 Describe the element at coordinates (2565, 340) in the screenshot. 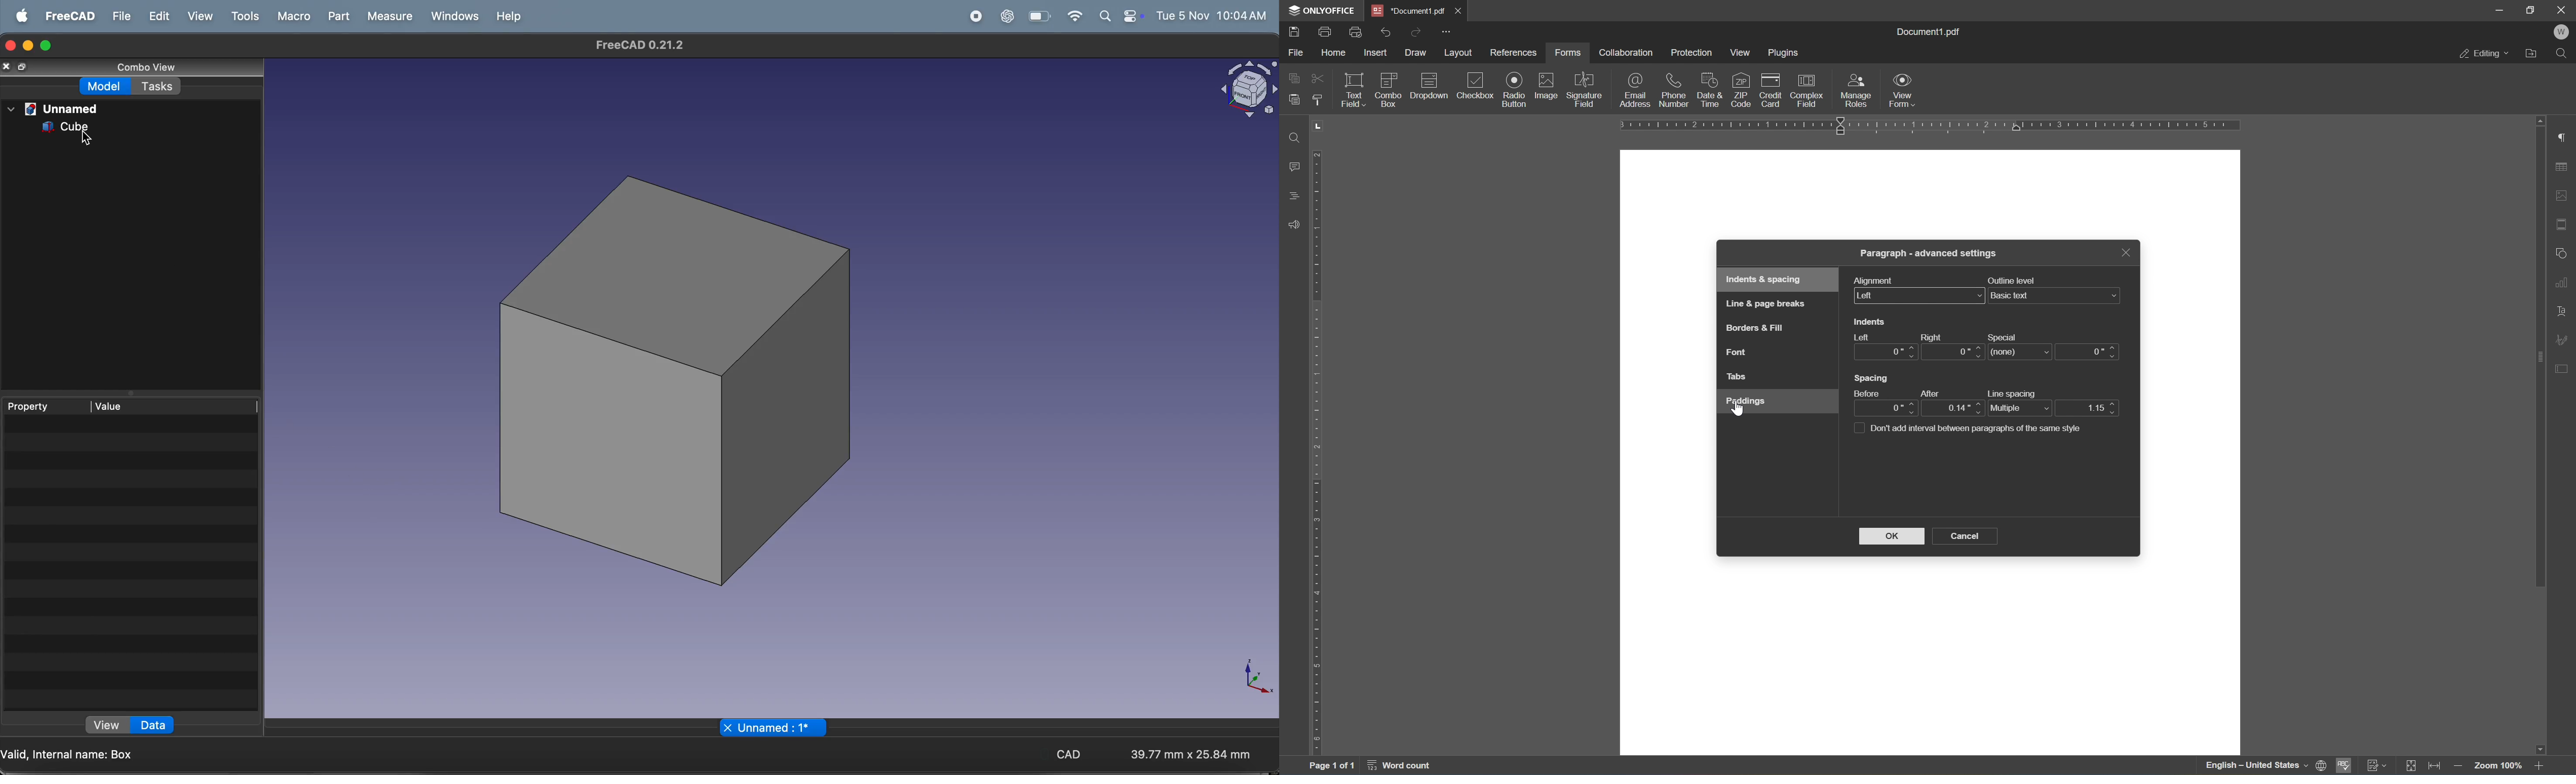

I see `signature settings` at that location.